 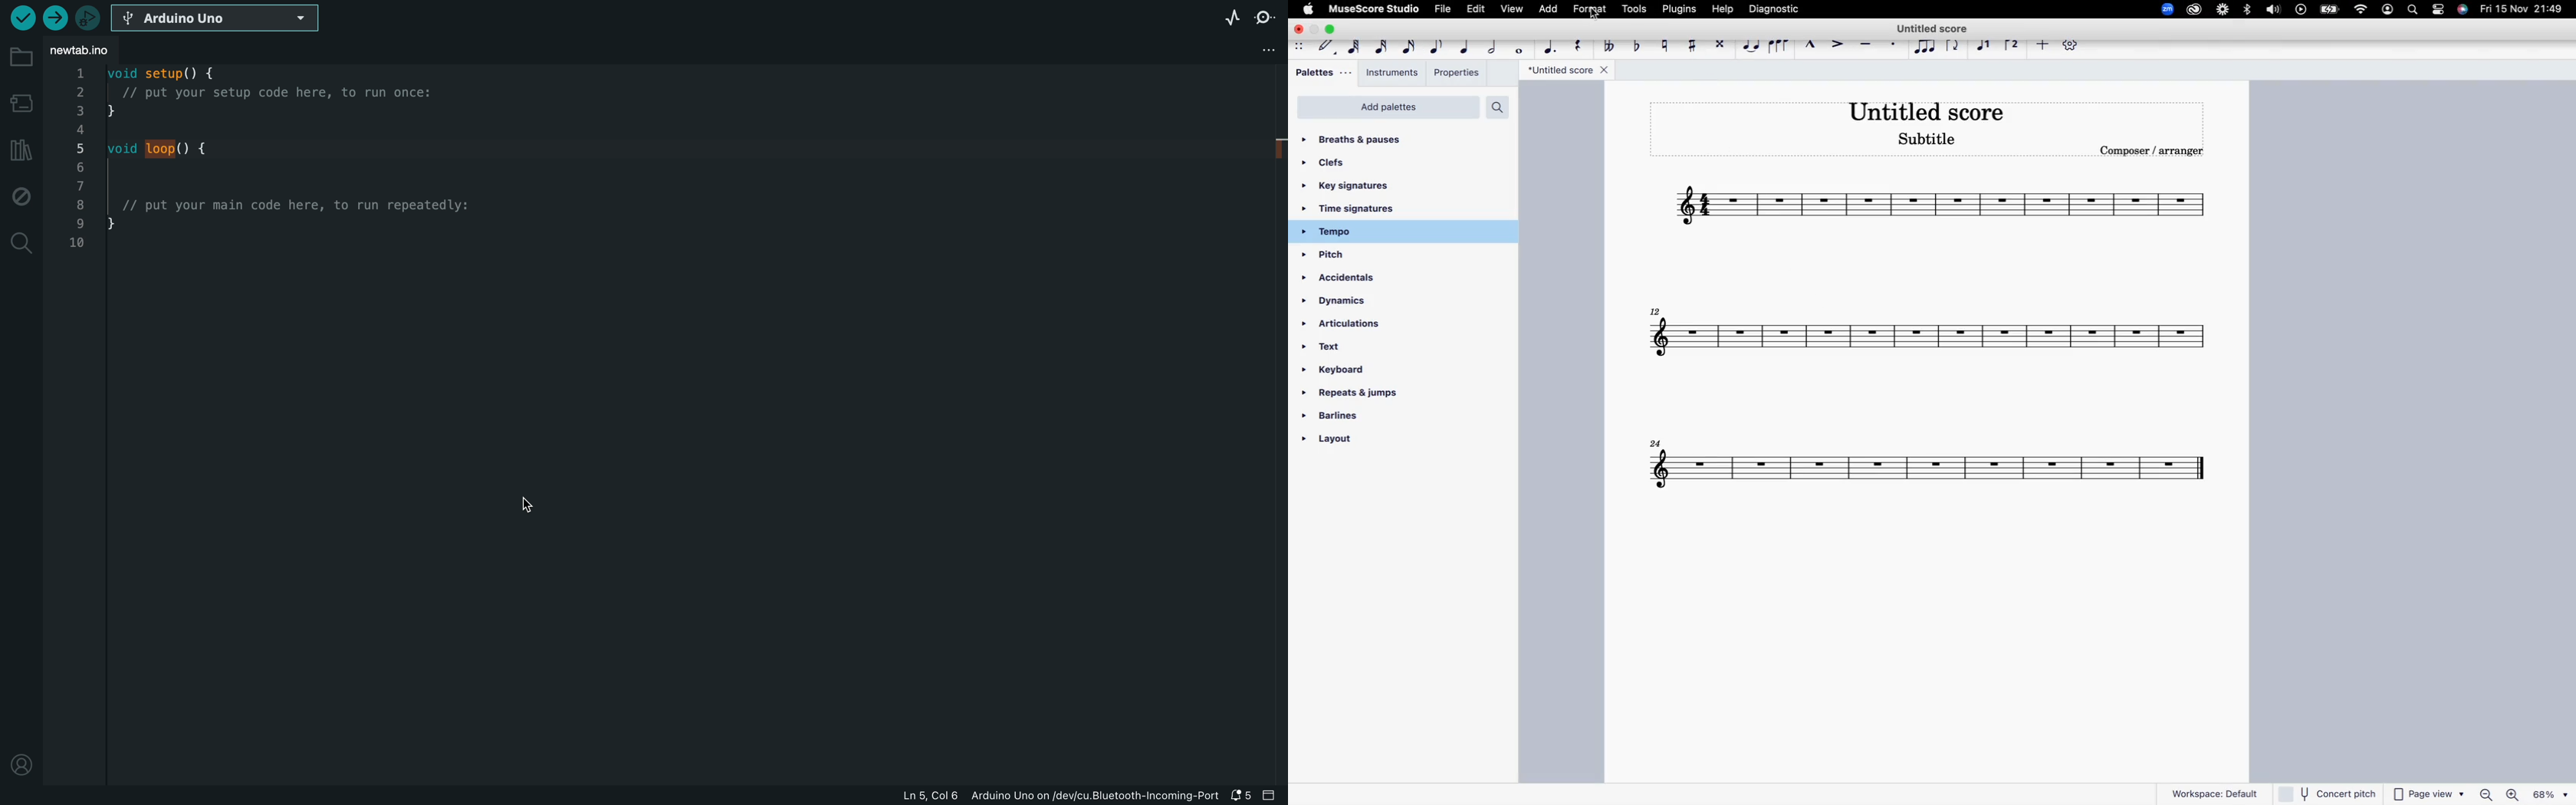 I want to click on score, so click(x=1929, y=337).